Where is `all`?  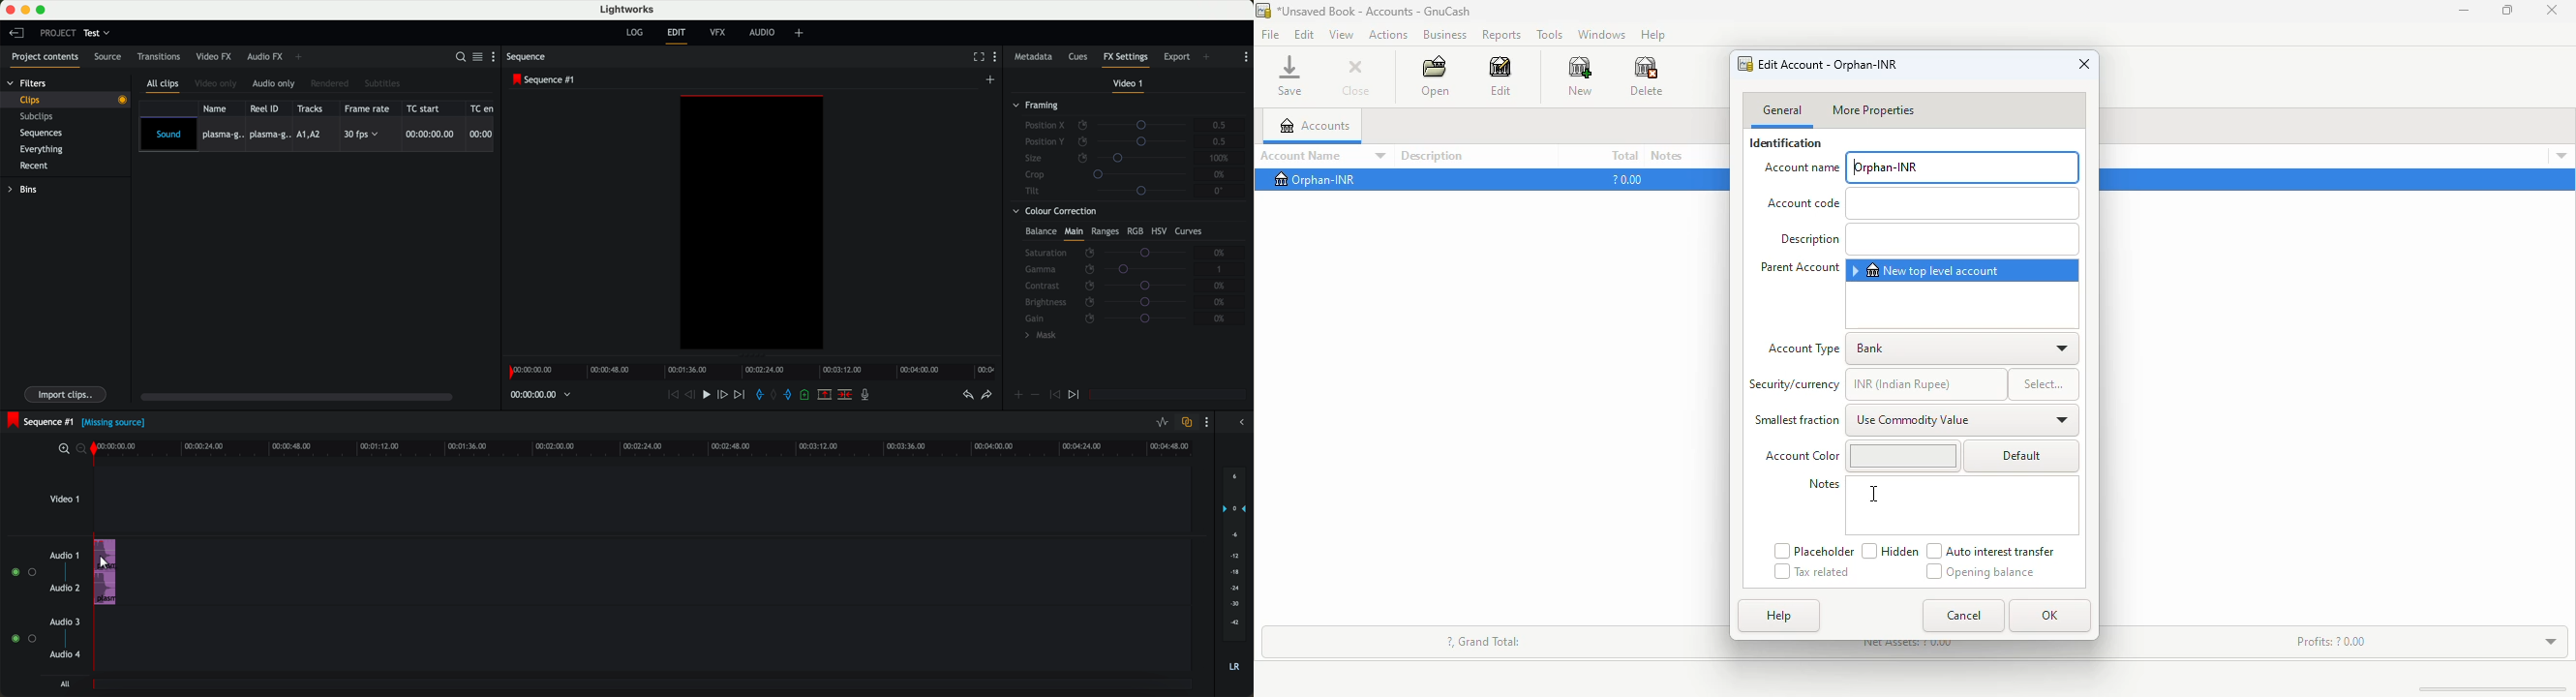
all is located at coordinates (63, 685).